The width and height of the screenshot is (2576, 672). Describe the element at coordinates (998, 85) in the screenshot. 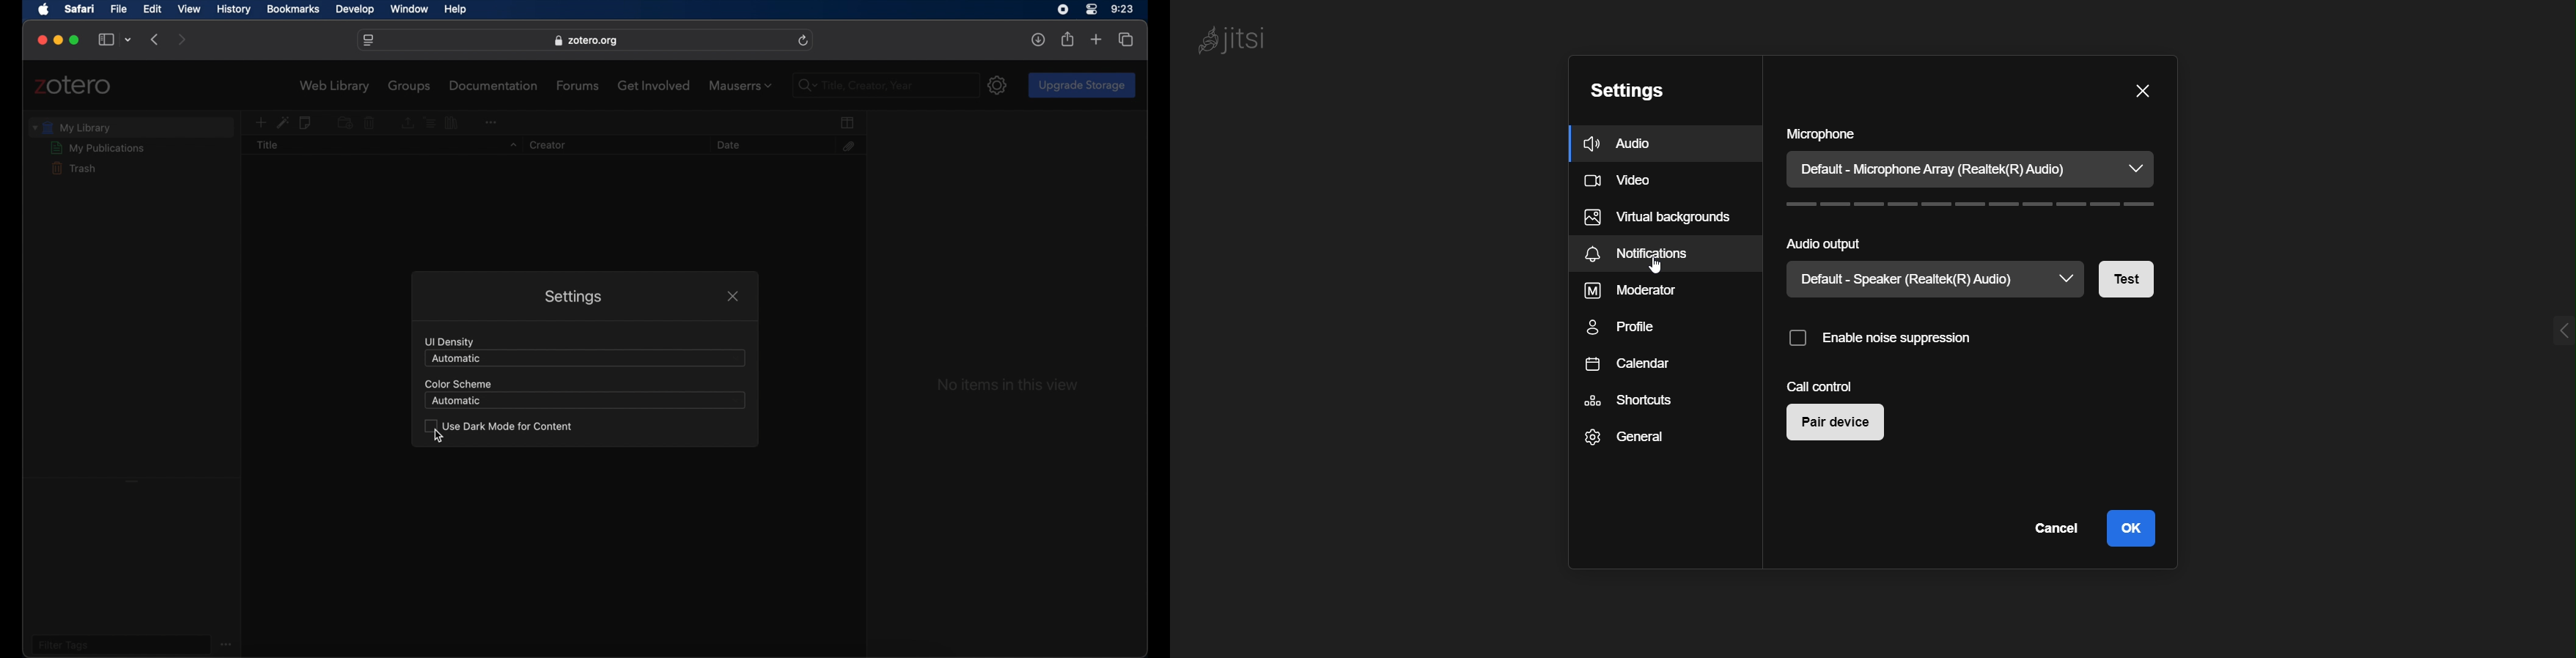

I see `settings` at that location.